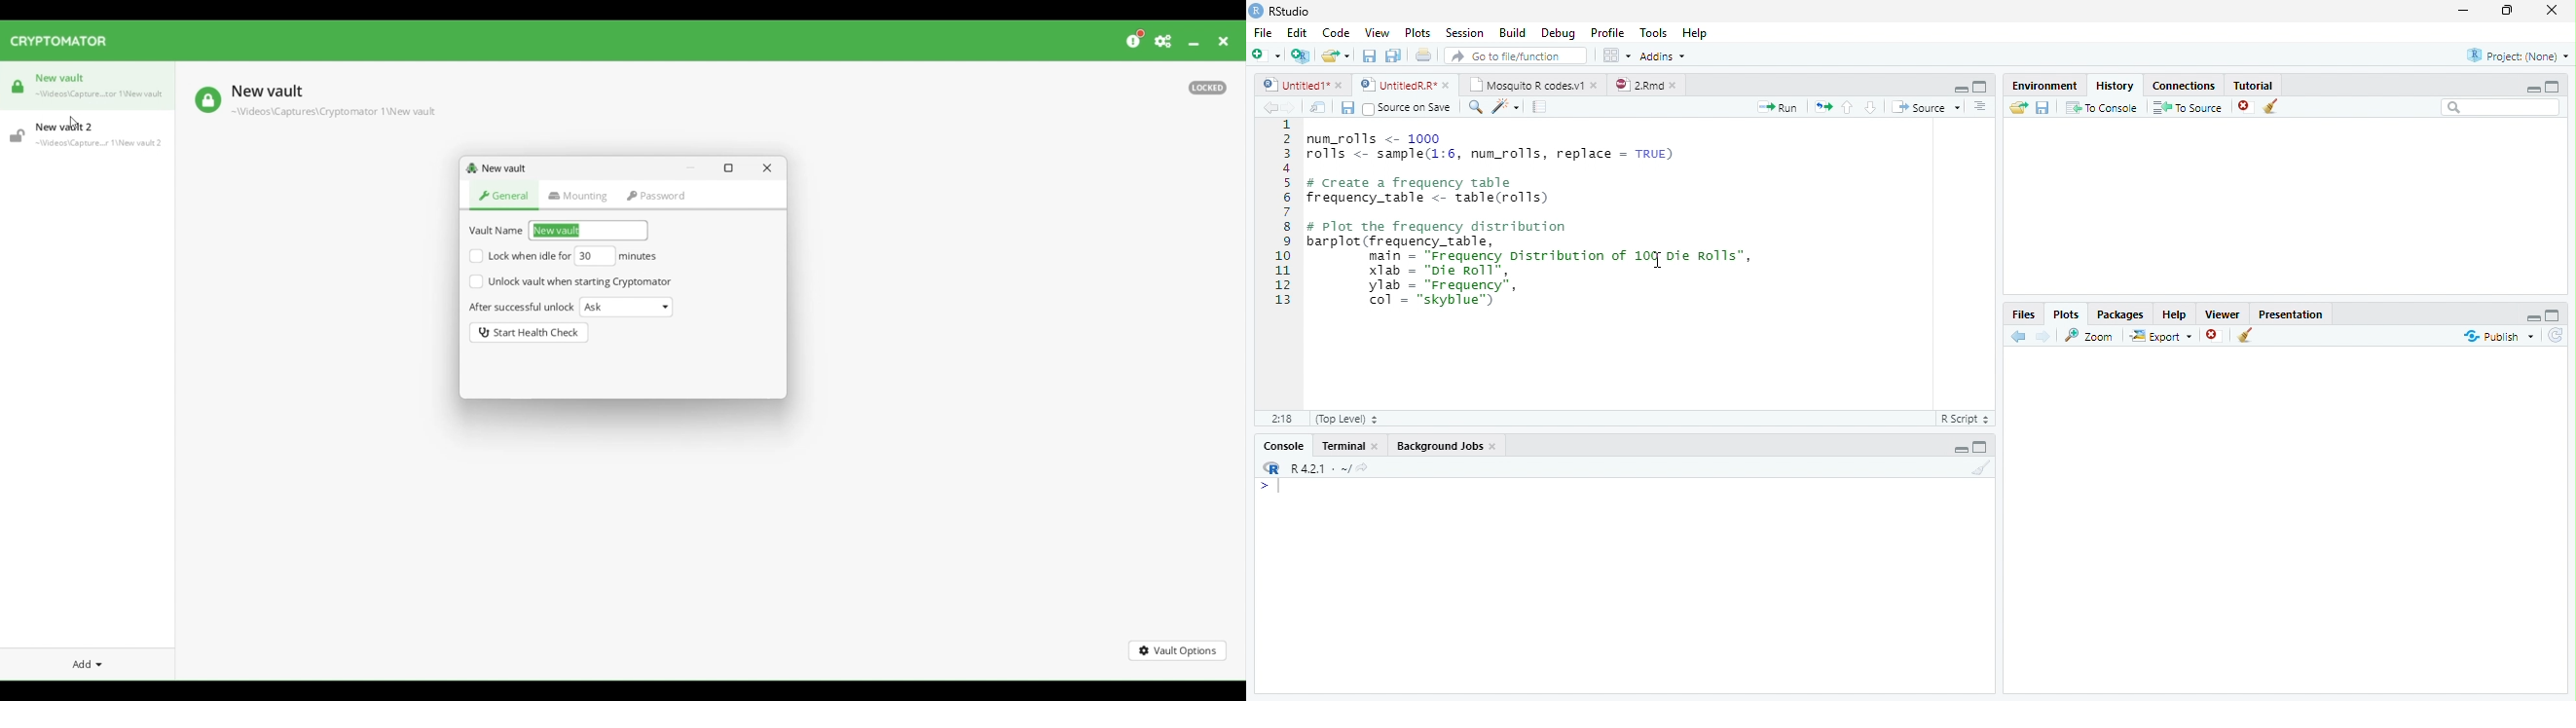  Describe the element at coordinates (1268, 107) in the screenshot. I see `Previous Source Location` at that location.